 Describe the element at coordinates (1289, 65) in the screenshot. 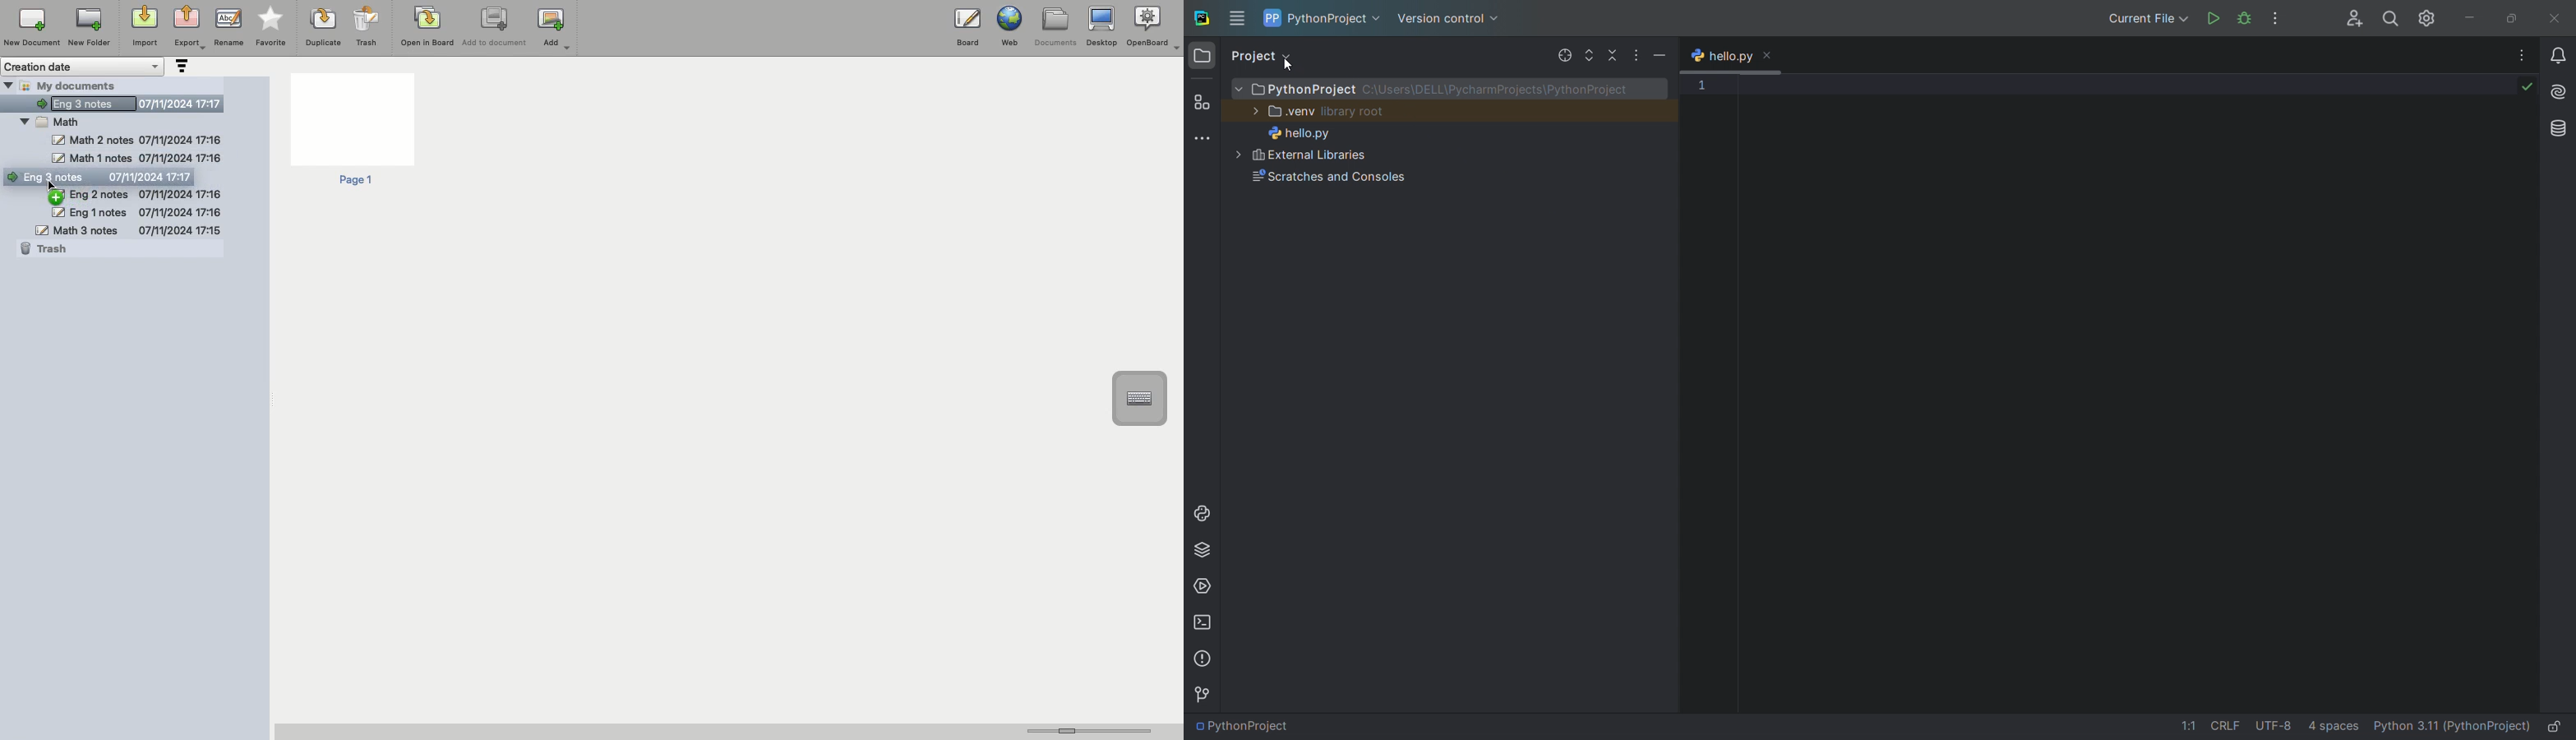

I see `cursor` at that location.